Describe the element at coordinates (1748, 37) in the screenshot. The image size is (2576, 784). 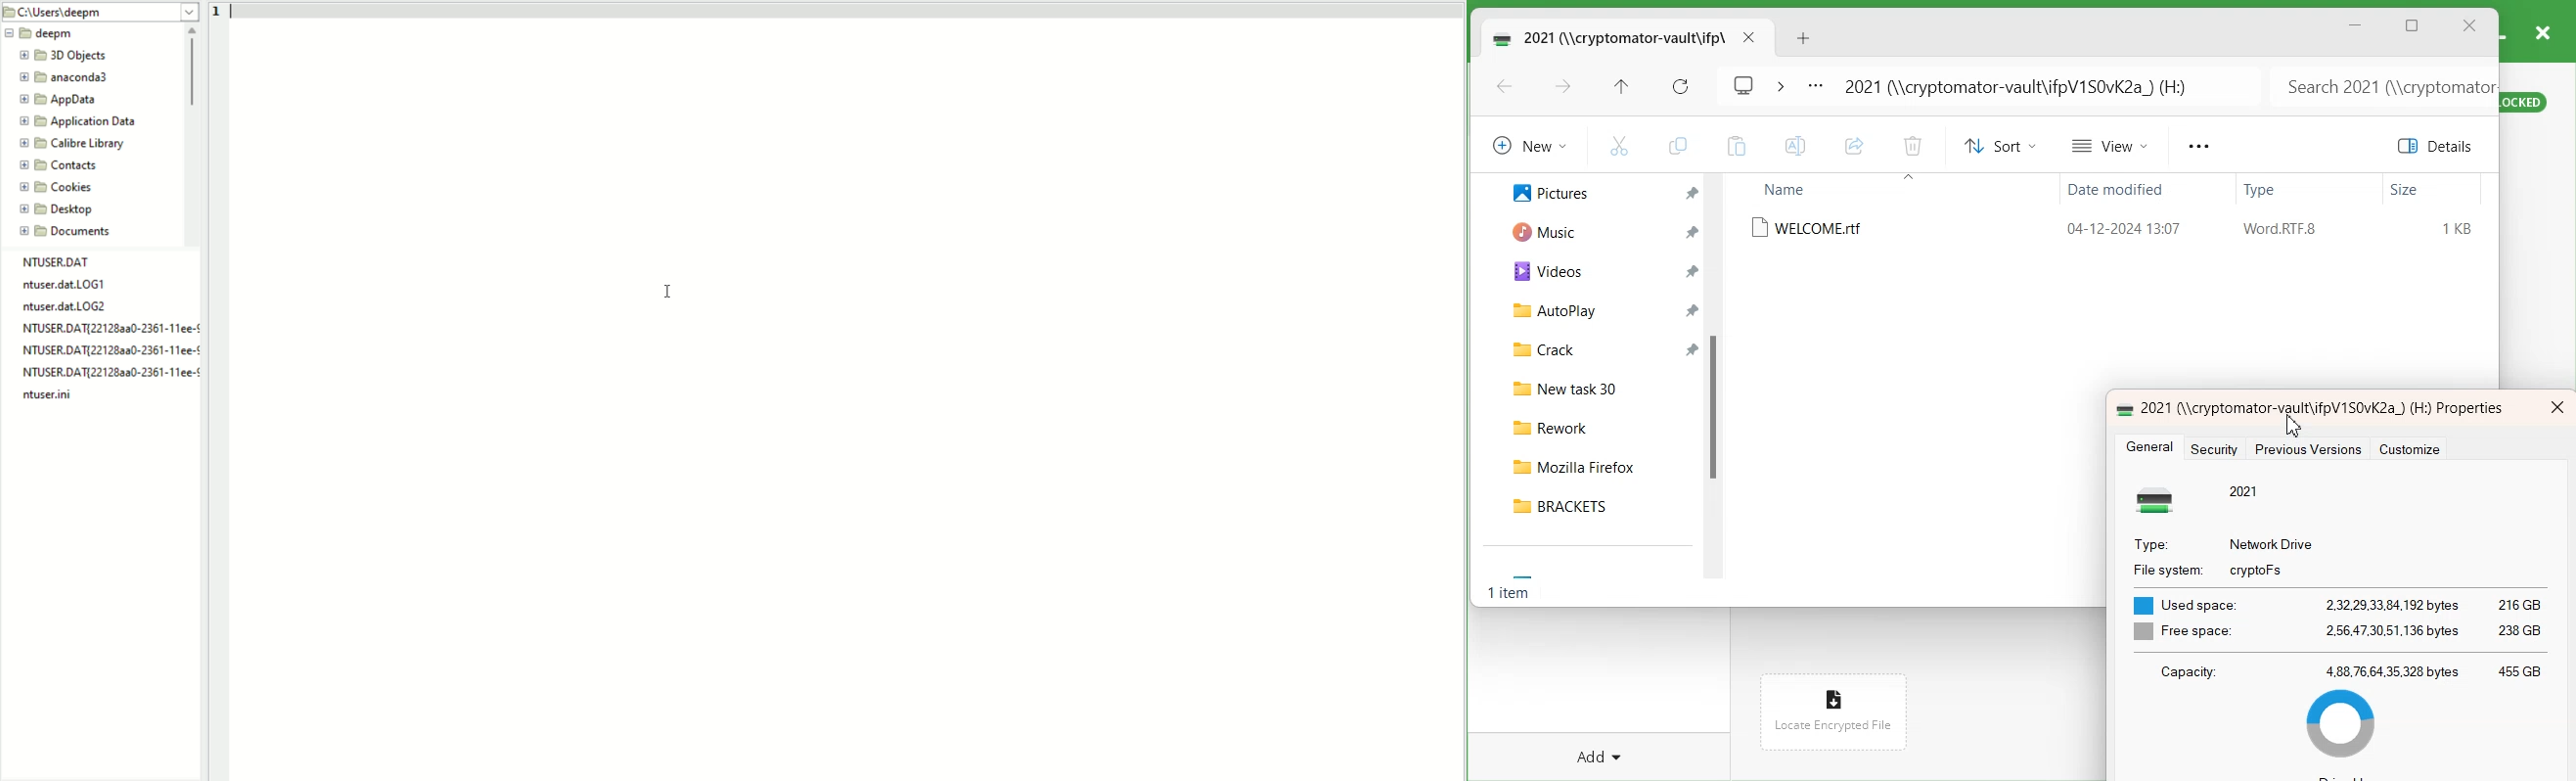
I see `close` at that location.